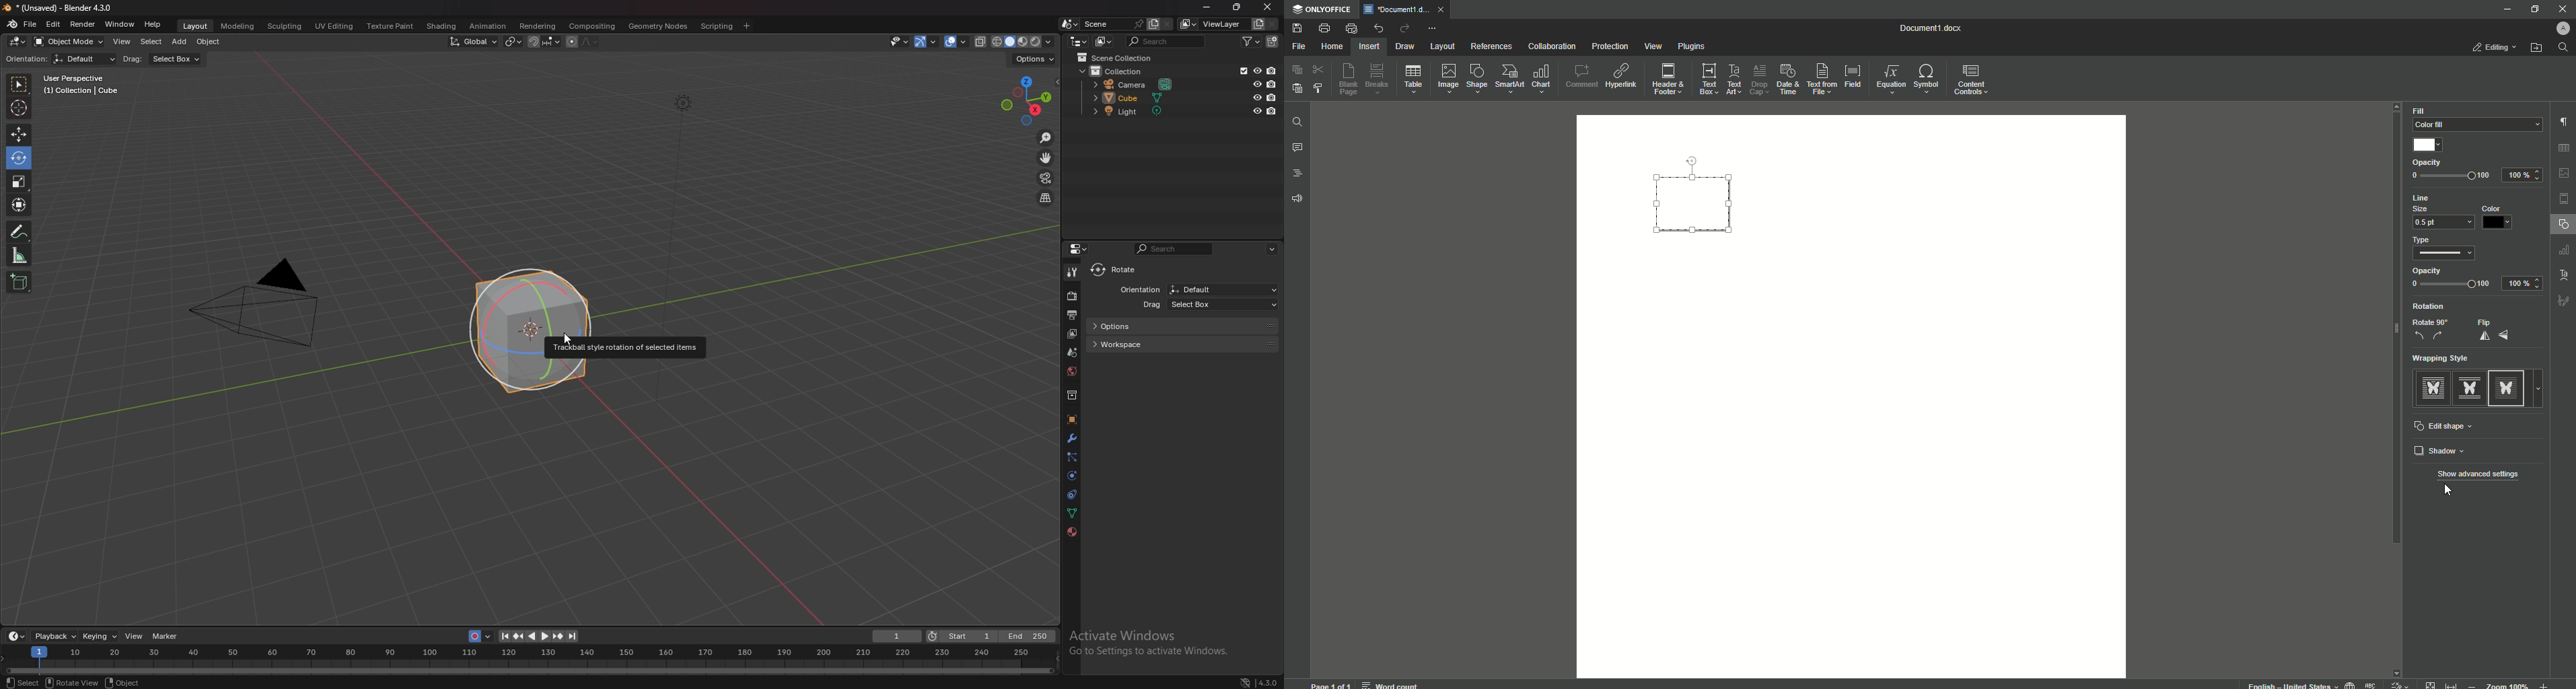 This screenshot has height=700, width=2576. Describe the element at coordinates (2441, 223) in the screenshot. I see `0.5 pt` at that location.